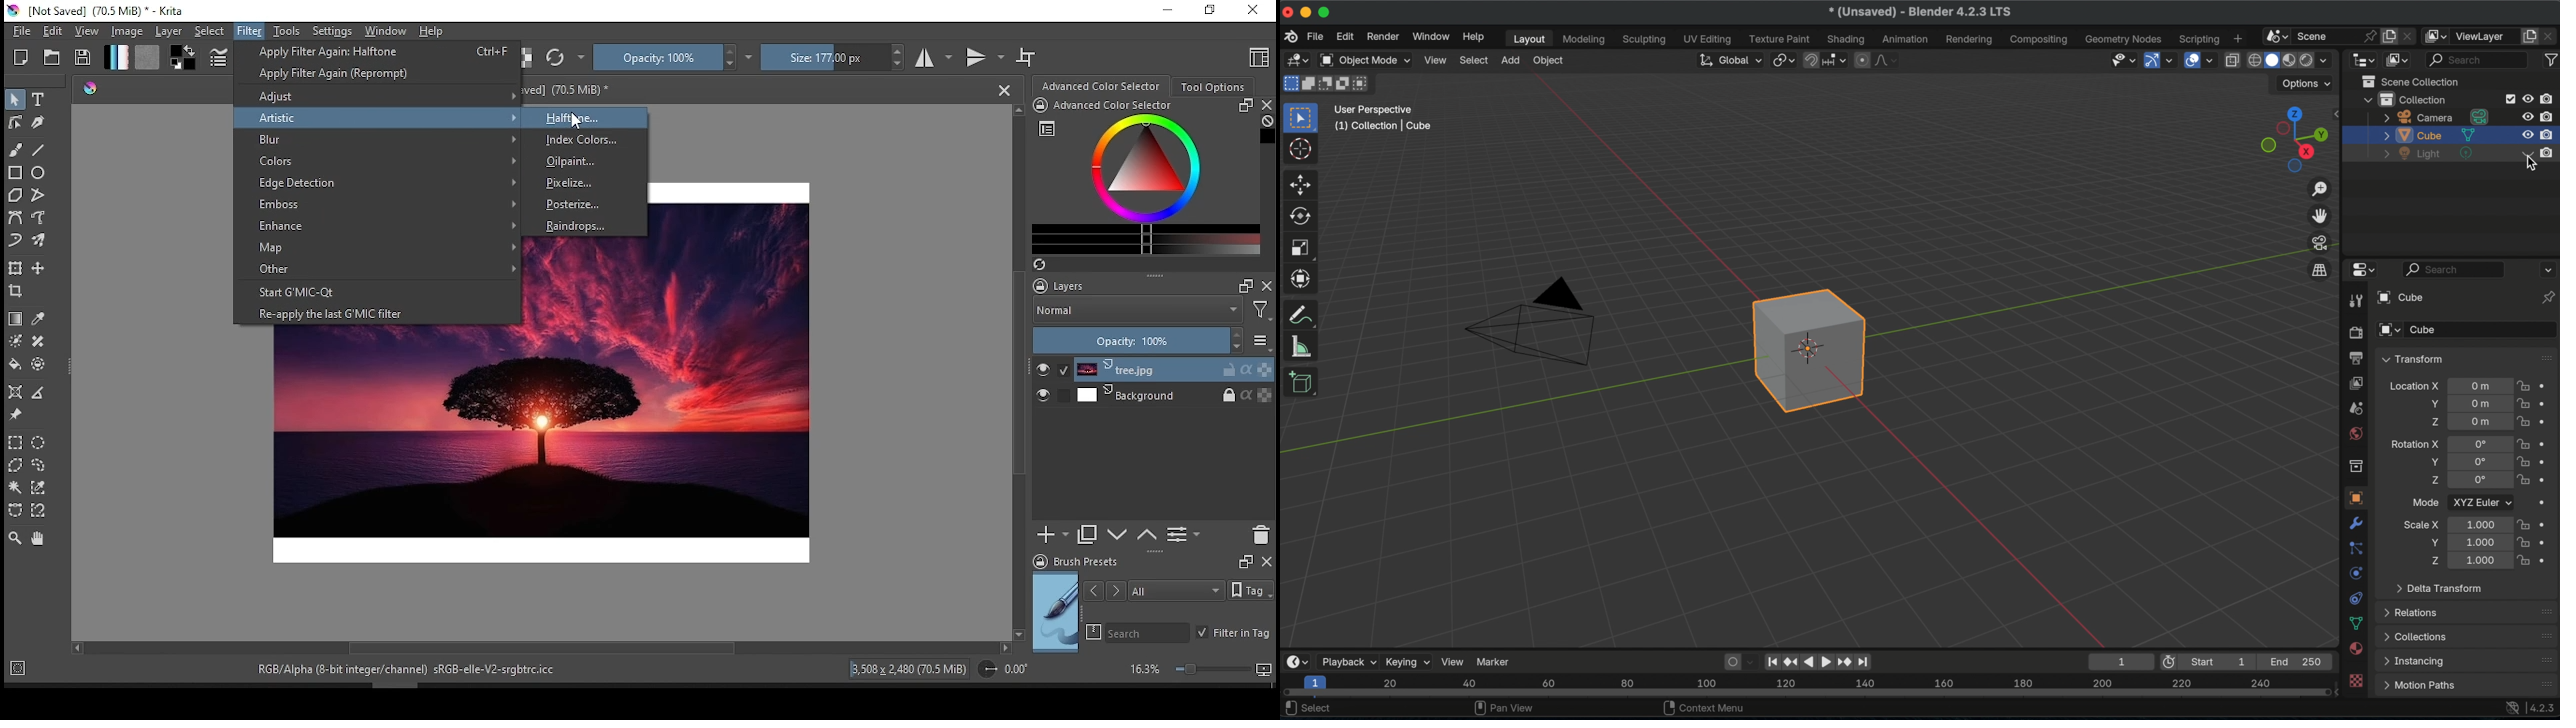 The height and width of the screenshot is (728, 2576). Describe the element at coordinates (375, 313) in the screenshot. I see `reapply the last G'MIC filter ` at that location.